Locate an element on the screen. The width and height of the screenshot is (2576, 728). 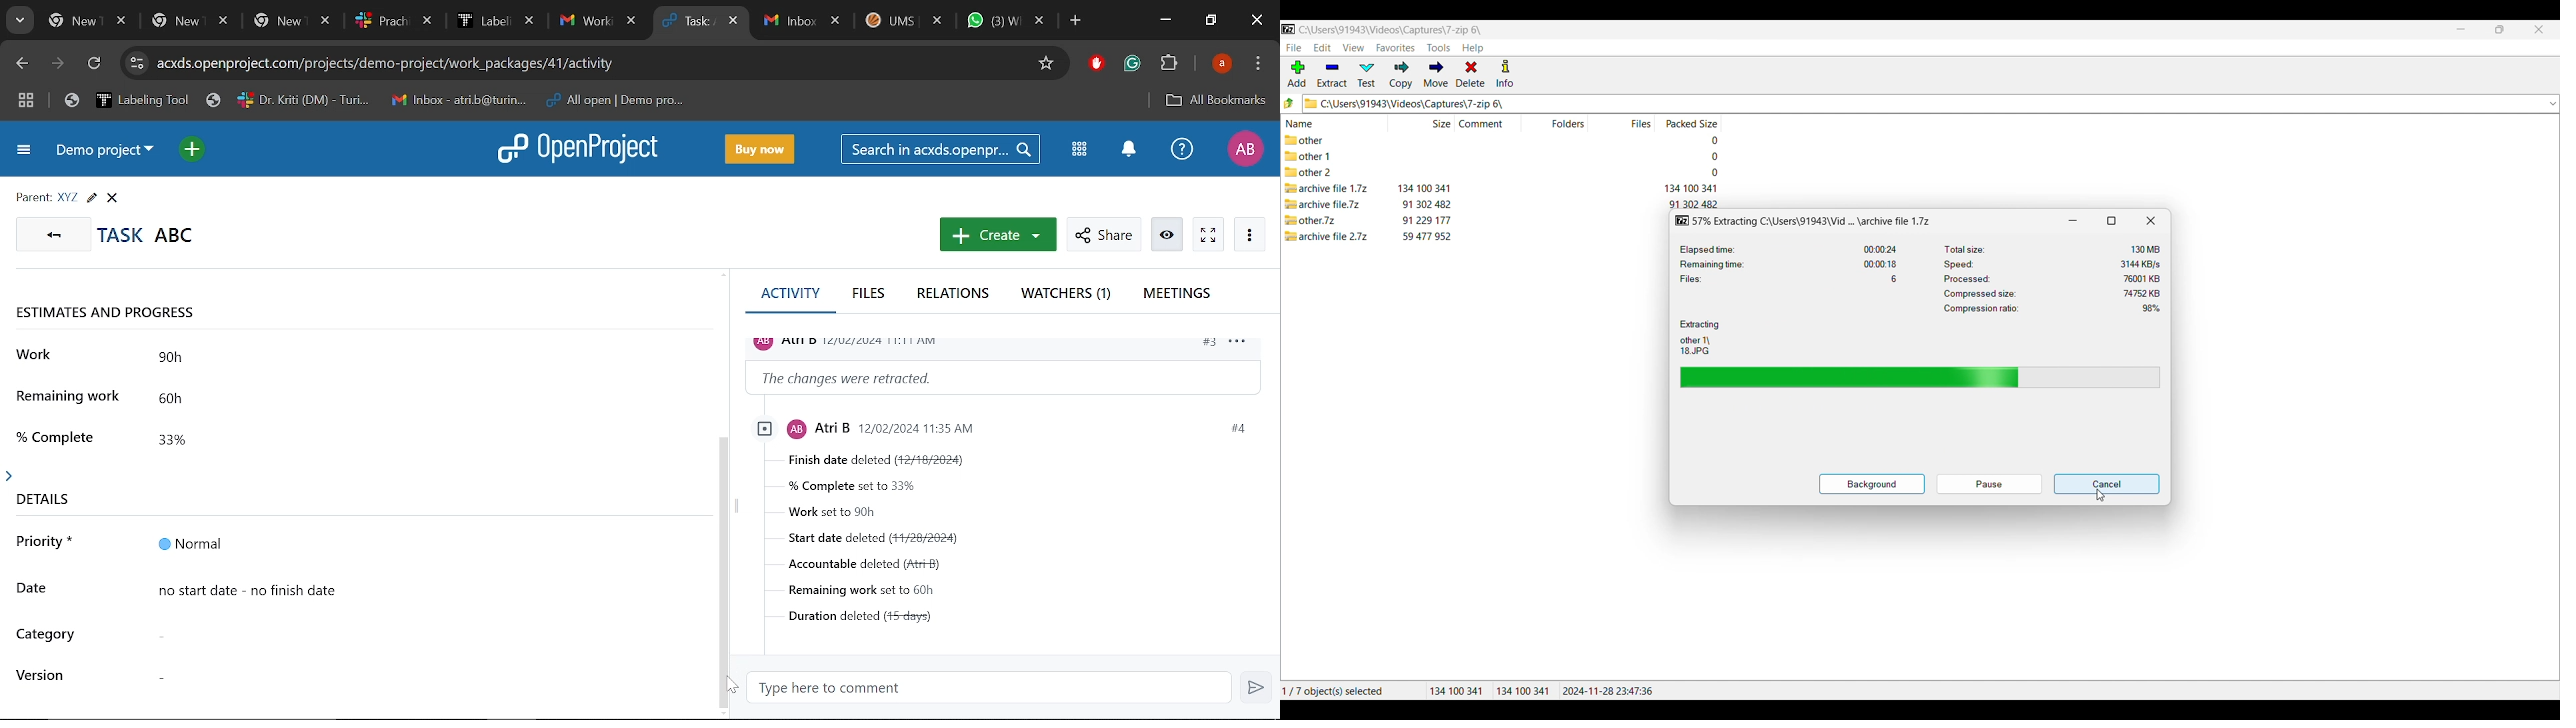
Pause is located at coordinates (1989, 484).